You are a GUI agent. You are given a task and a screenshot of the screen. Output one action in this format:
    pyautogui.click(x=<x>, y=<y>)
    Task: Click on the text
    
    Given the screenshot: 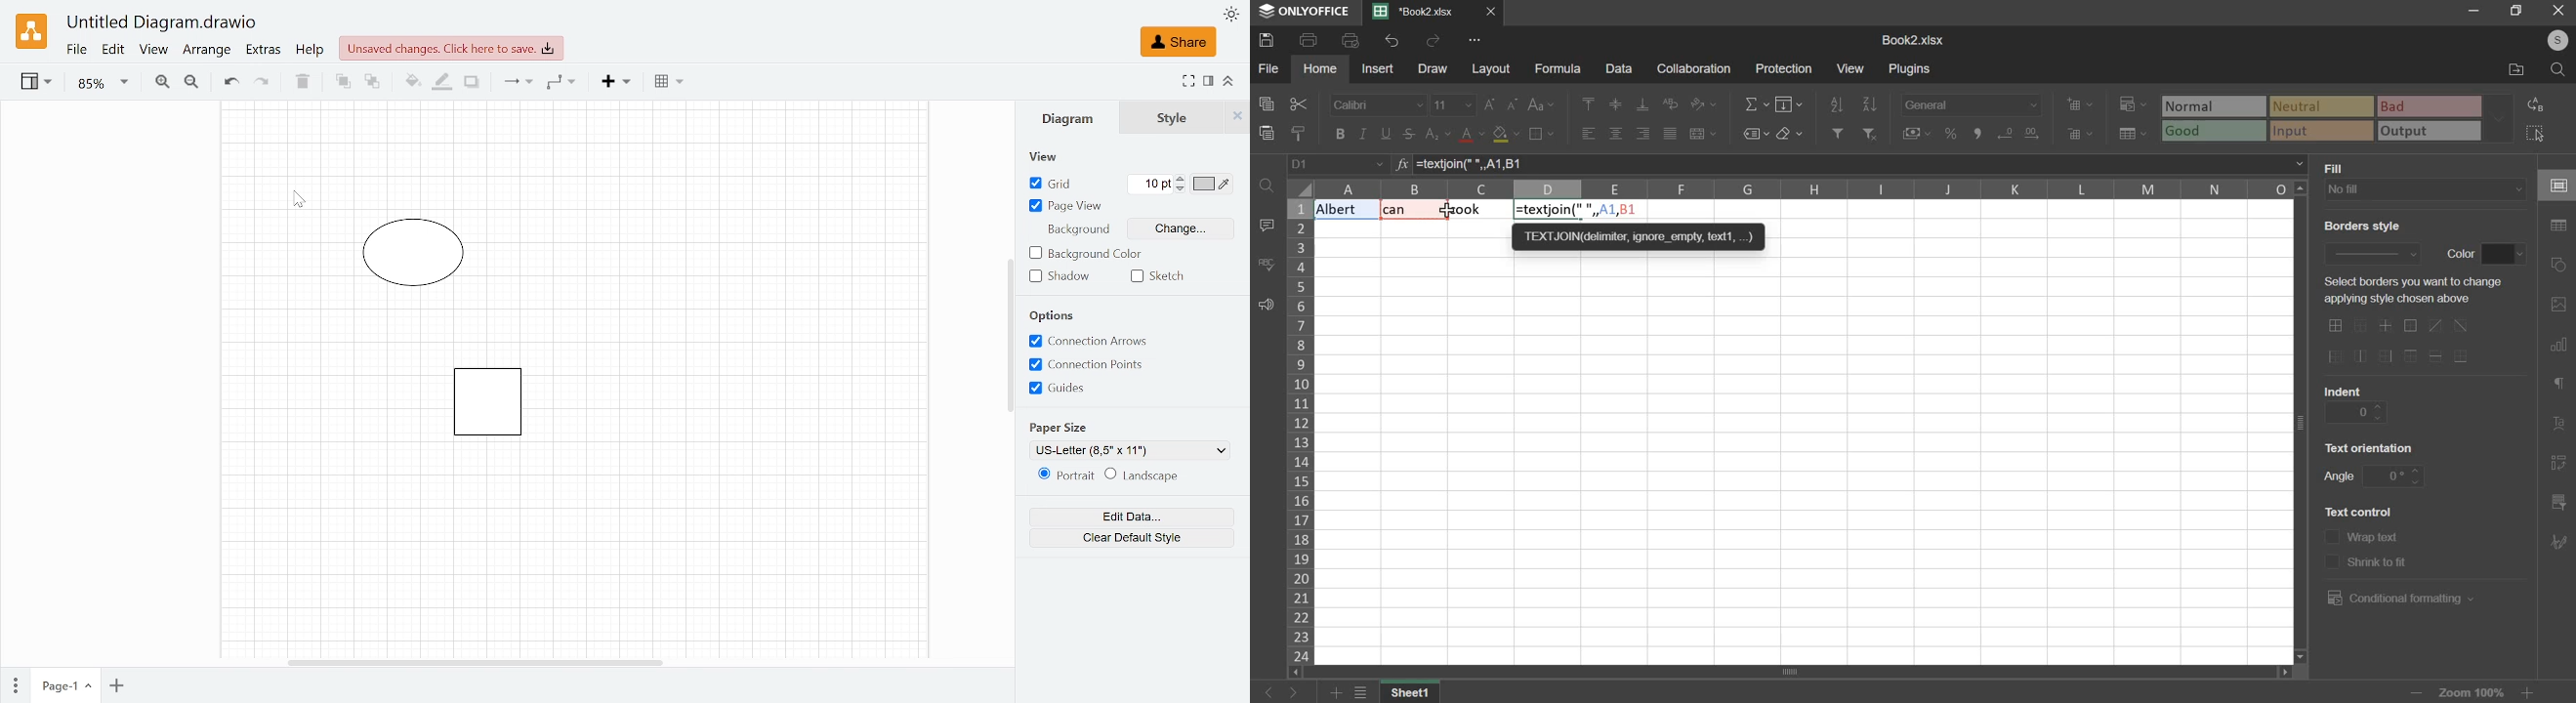 What is the action you would take?
    pyautogui.click(x=2359, y=511)
    